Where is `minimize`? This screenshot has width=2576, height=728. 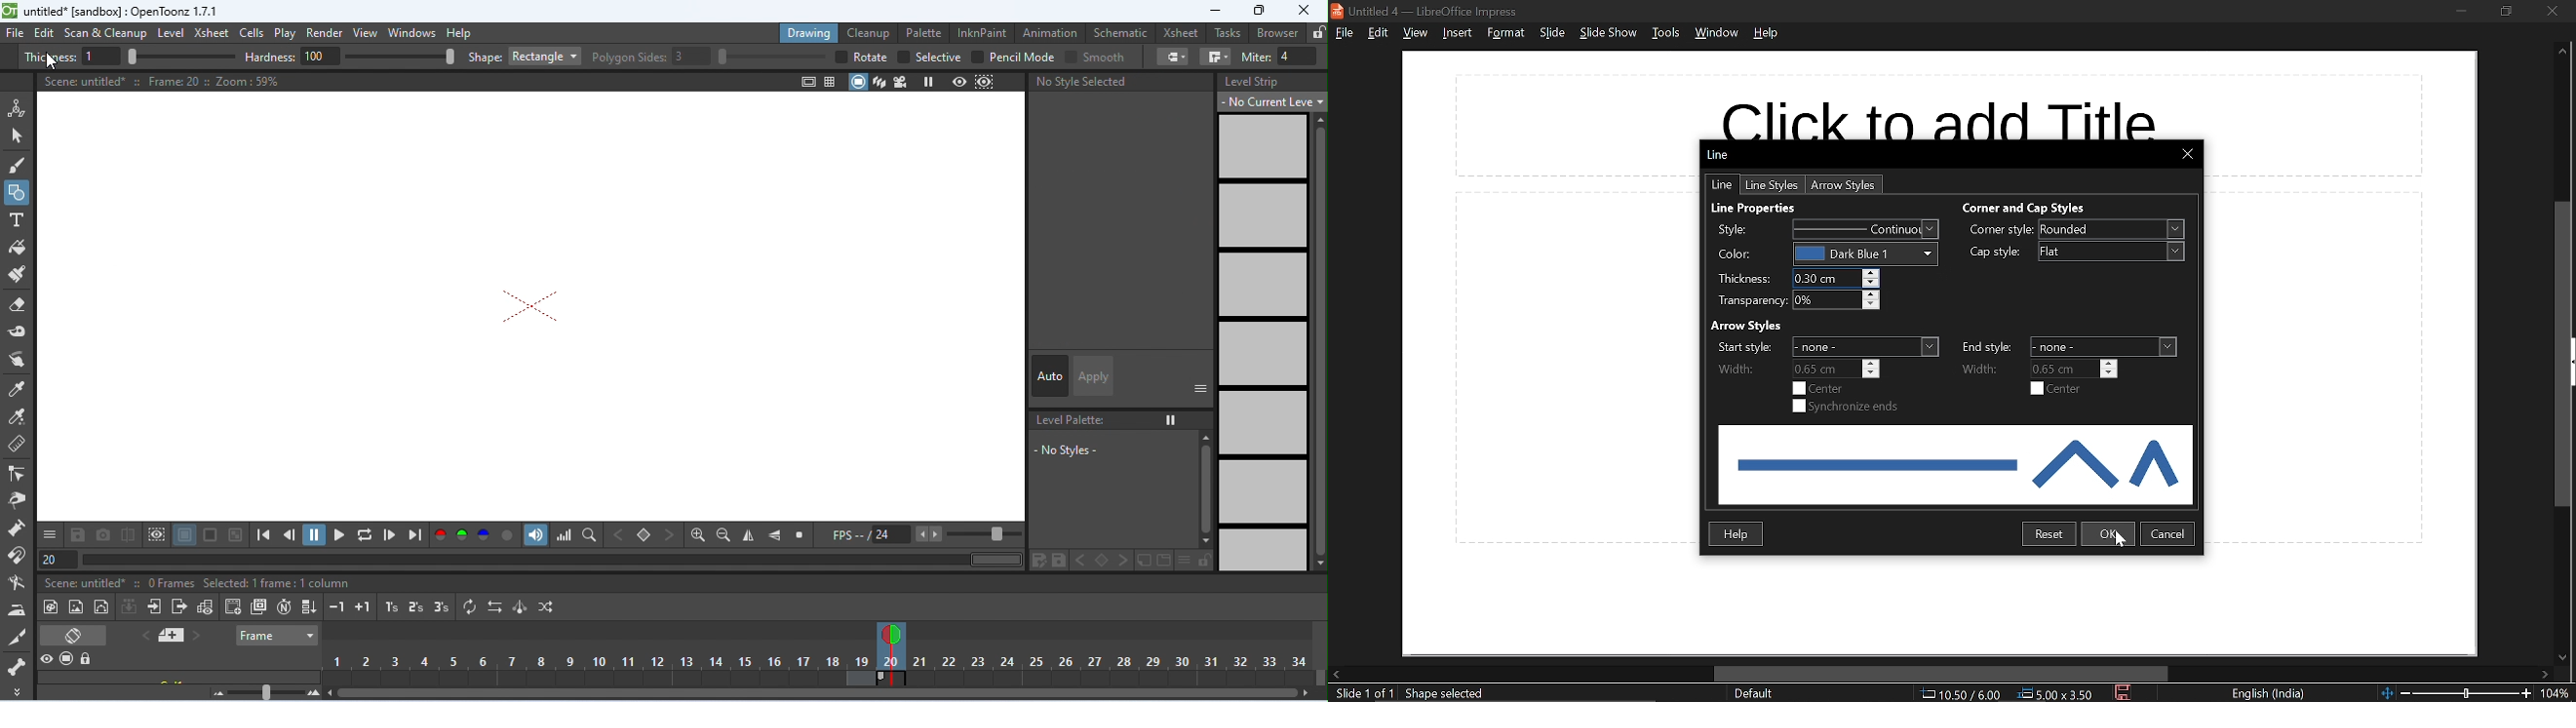
minimize is located at coordinates (2457, 10).